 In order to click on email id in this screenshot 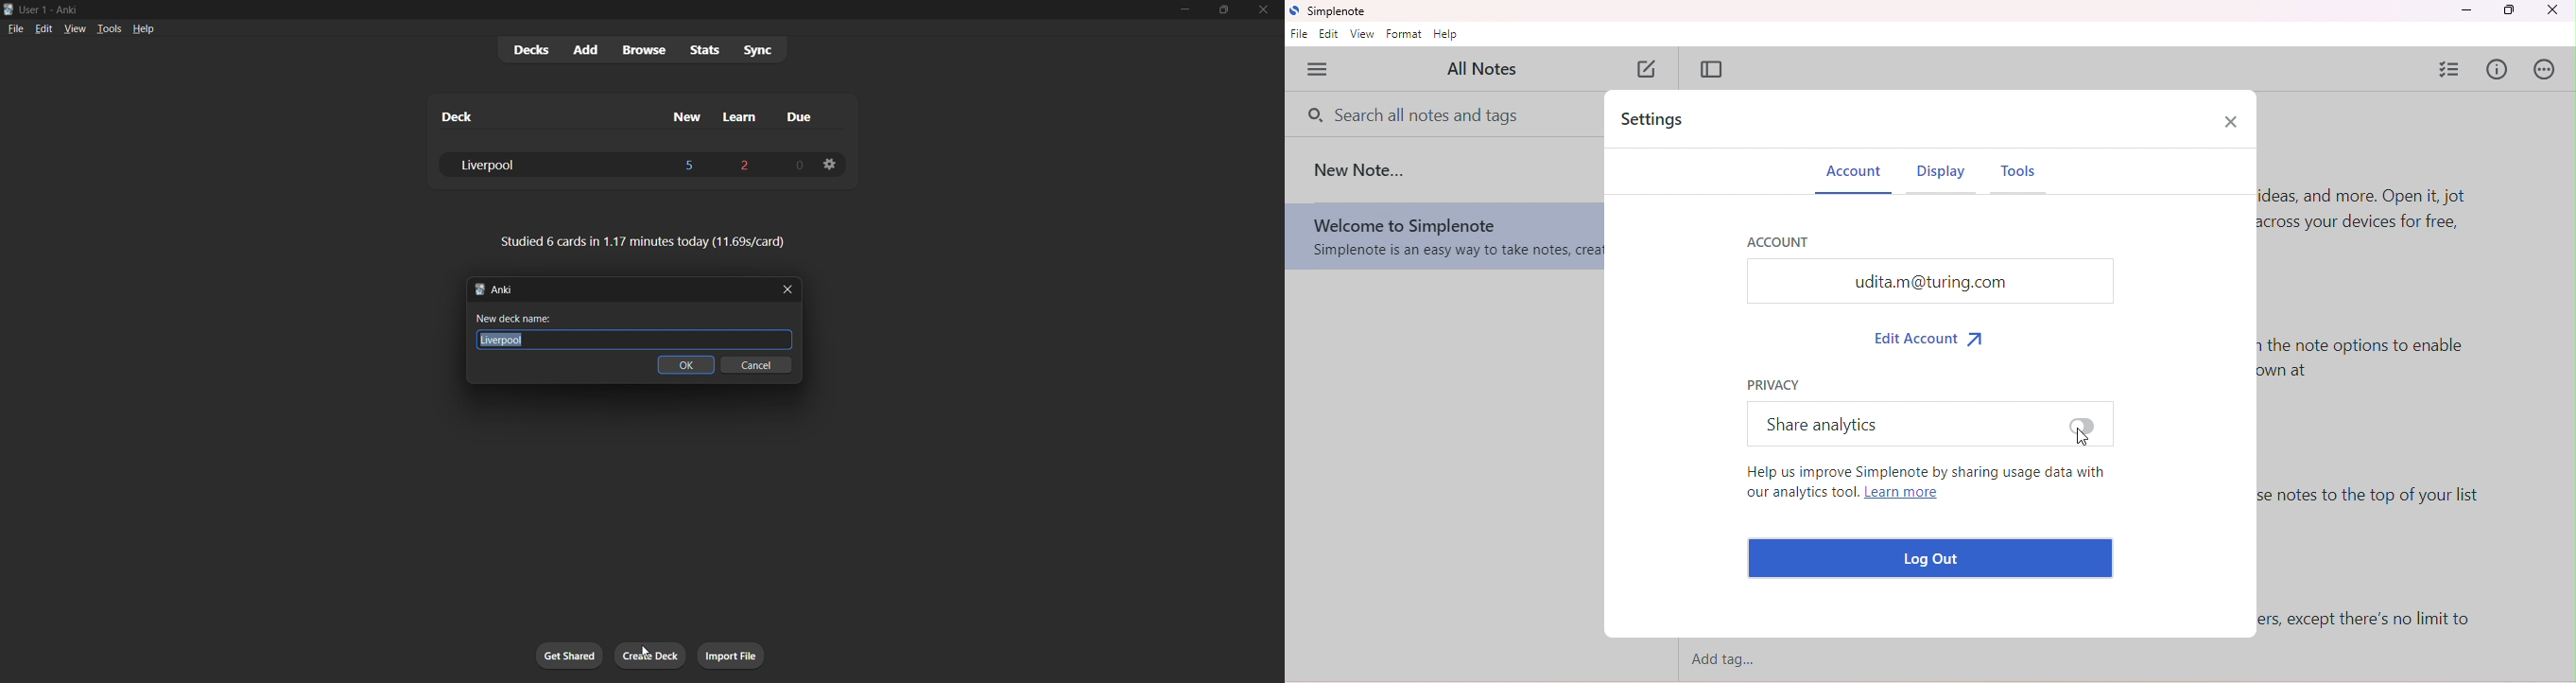, I will do `click(1929, 281)`.